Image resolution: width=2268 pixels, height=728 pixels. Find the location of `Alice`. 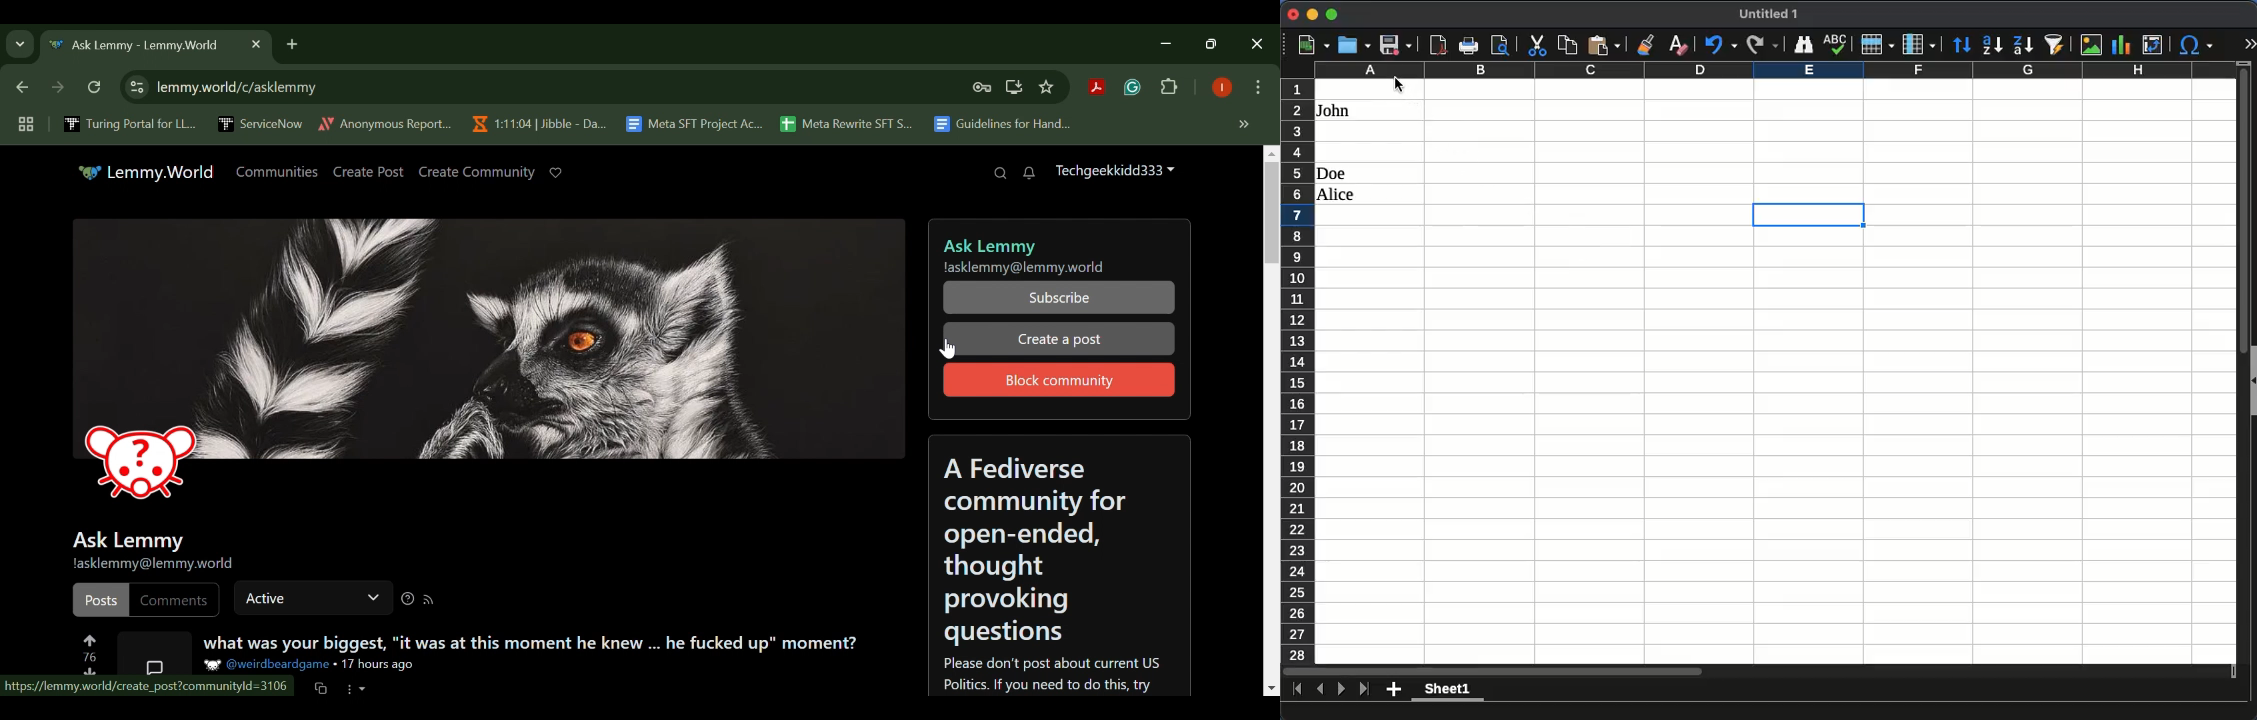

Alice is located at coordinates (1337, 195).